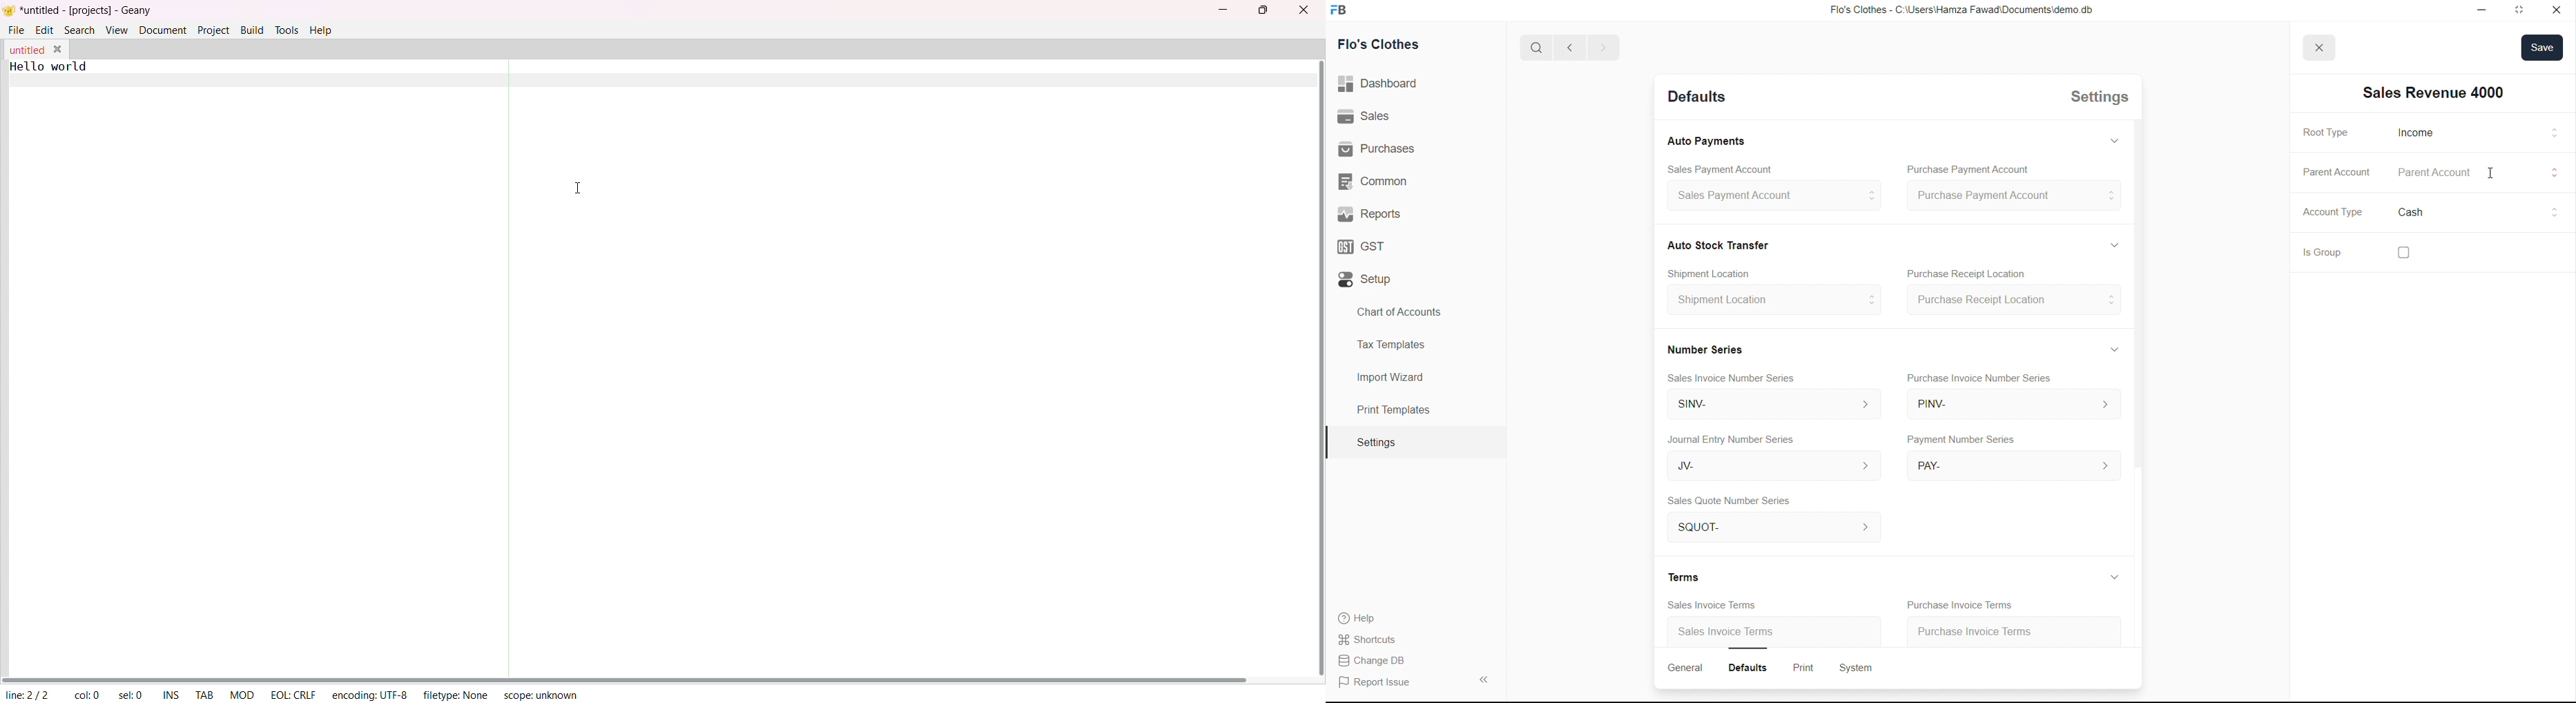  Describe the element at coordinates (1687, 576) in the screenshot. I see `Terms` at that location.